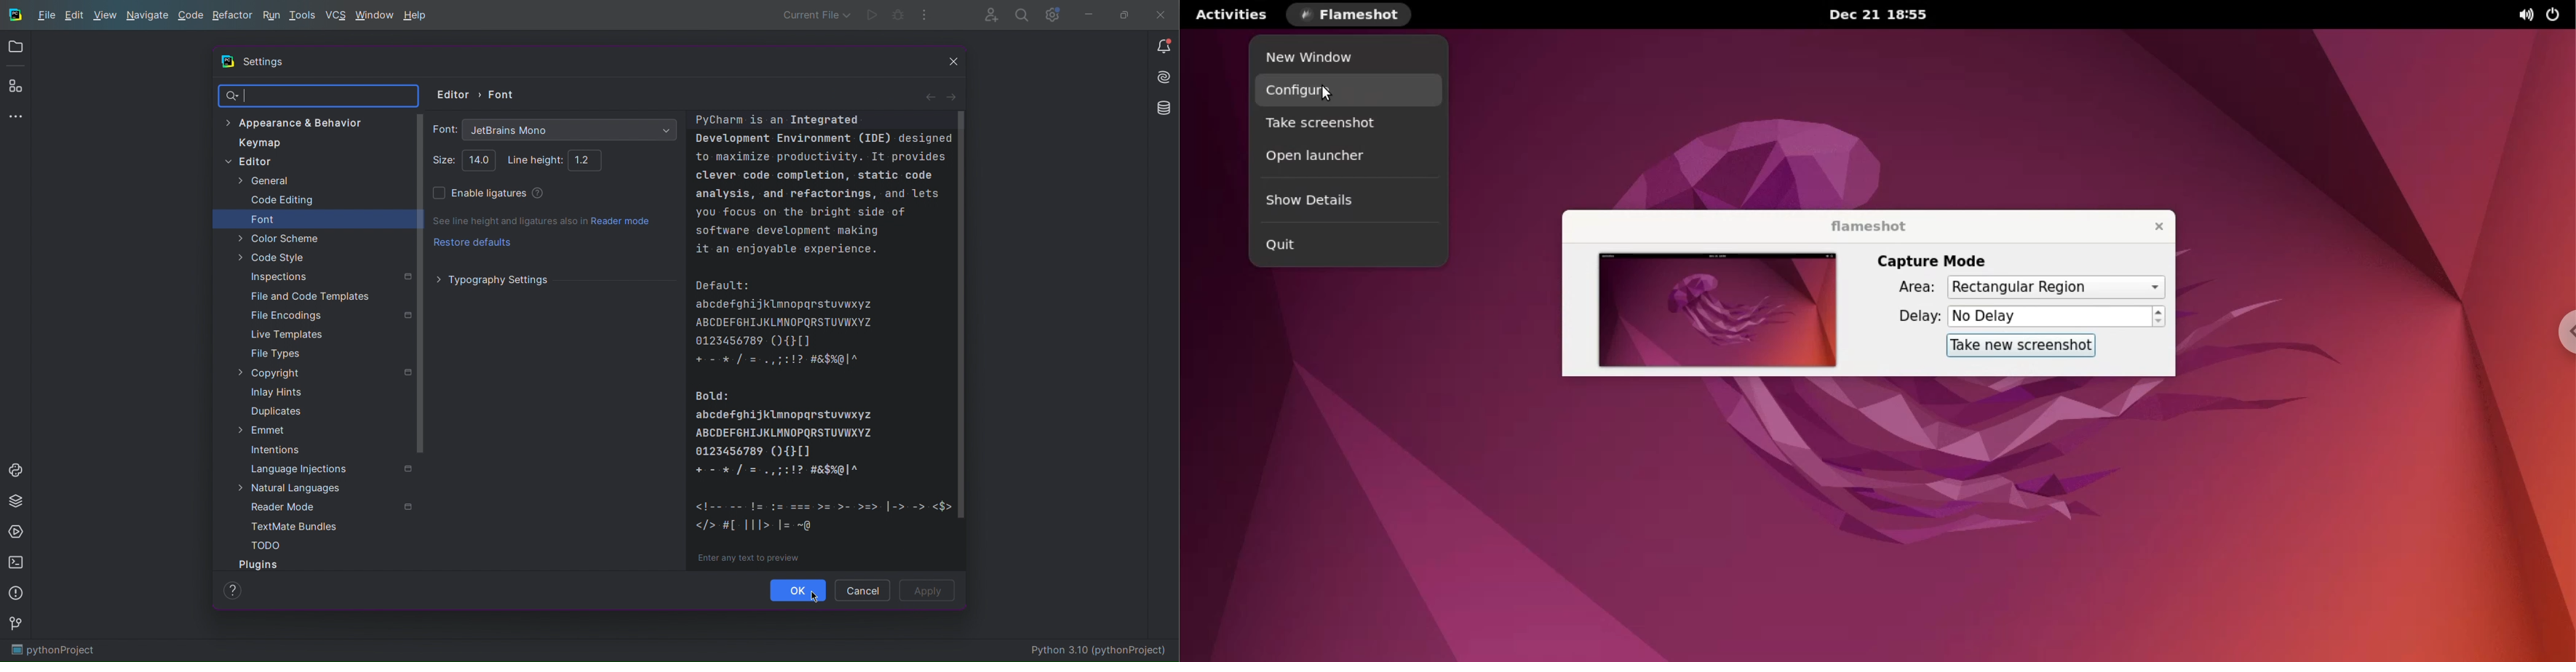 This screenshot has width=2576, height=672. Describe the element at coordinates (302, 16) in the screenshot. I see `Tools` at that location.